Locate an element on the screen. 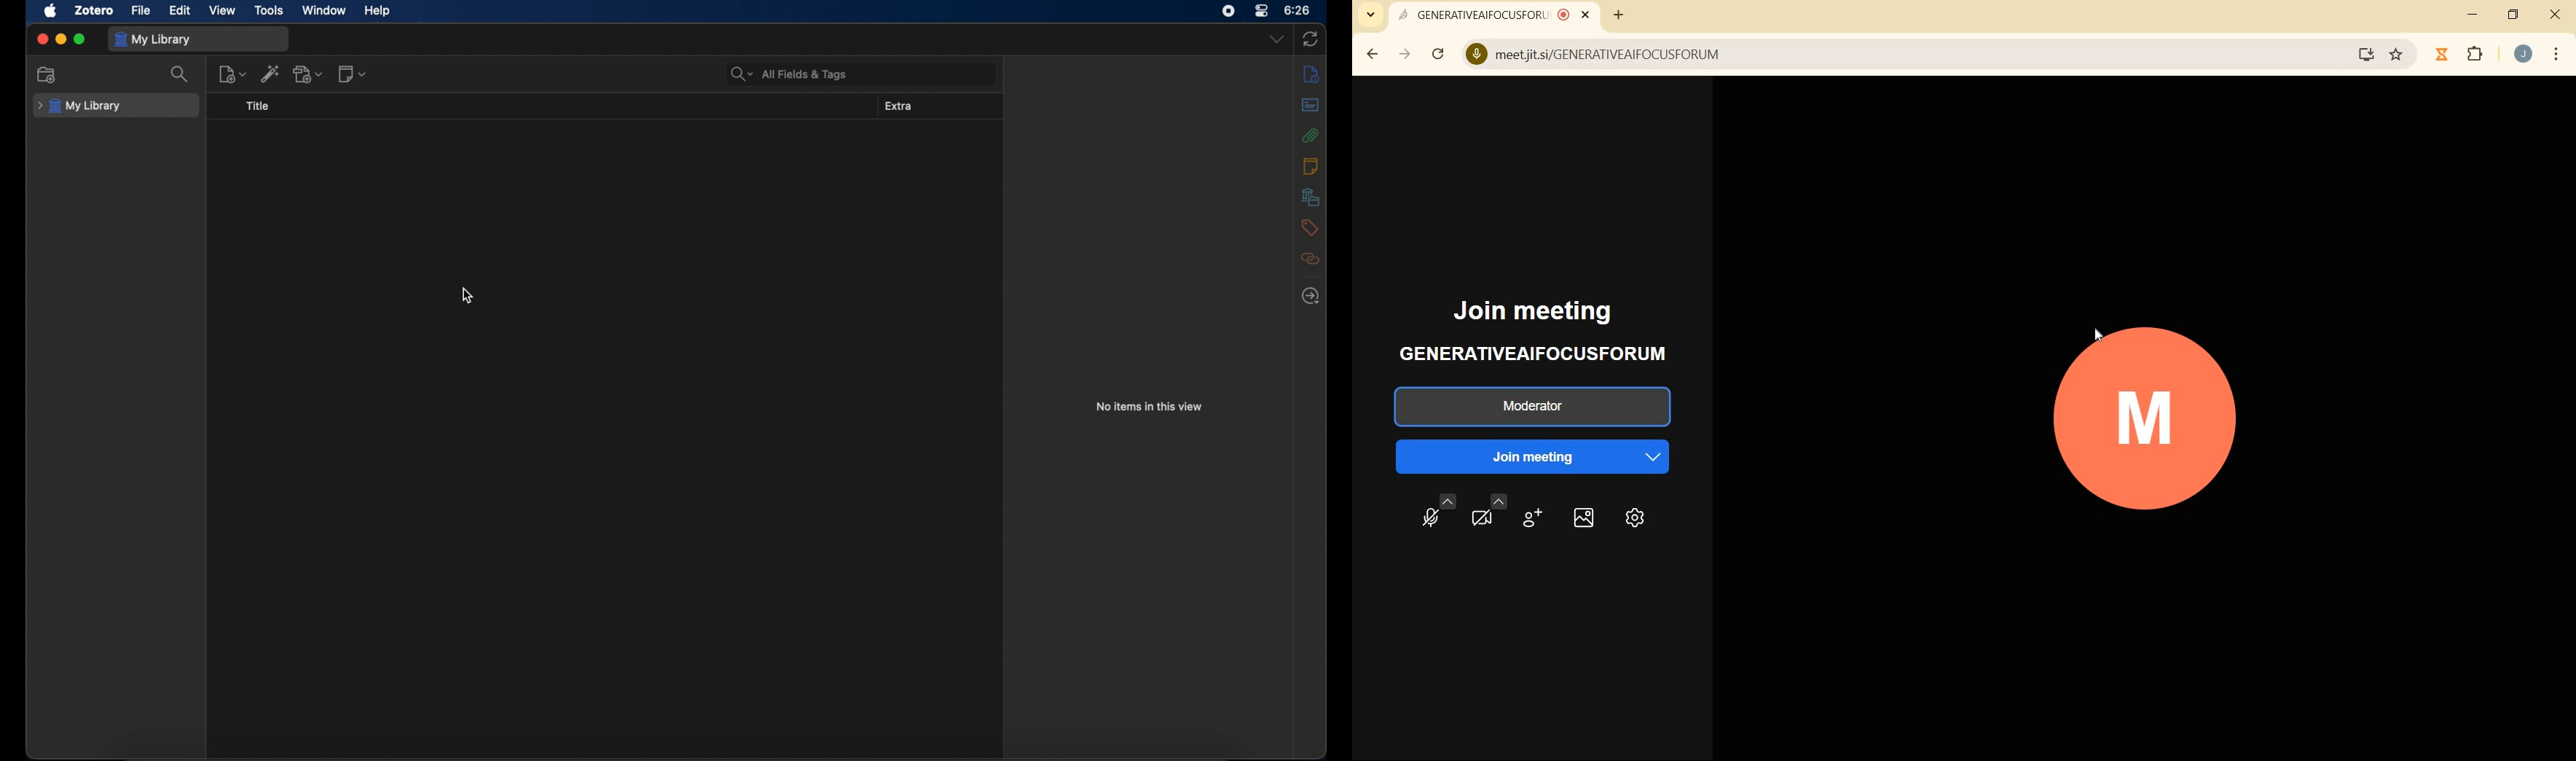 This screenshot has width=2576, height=784. new items is located at coordinates (232, 74).